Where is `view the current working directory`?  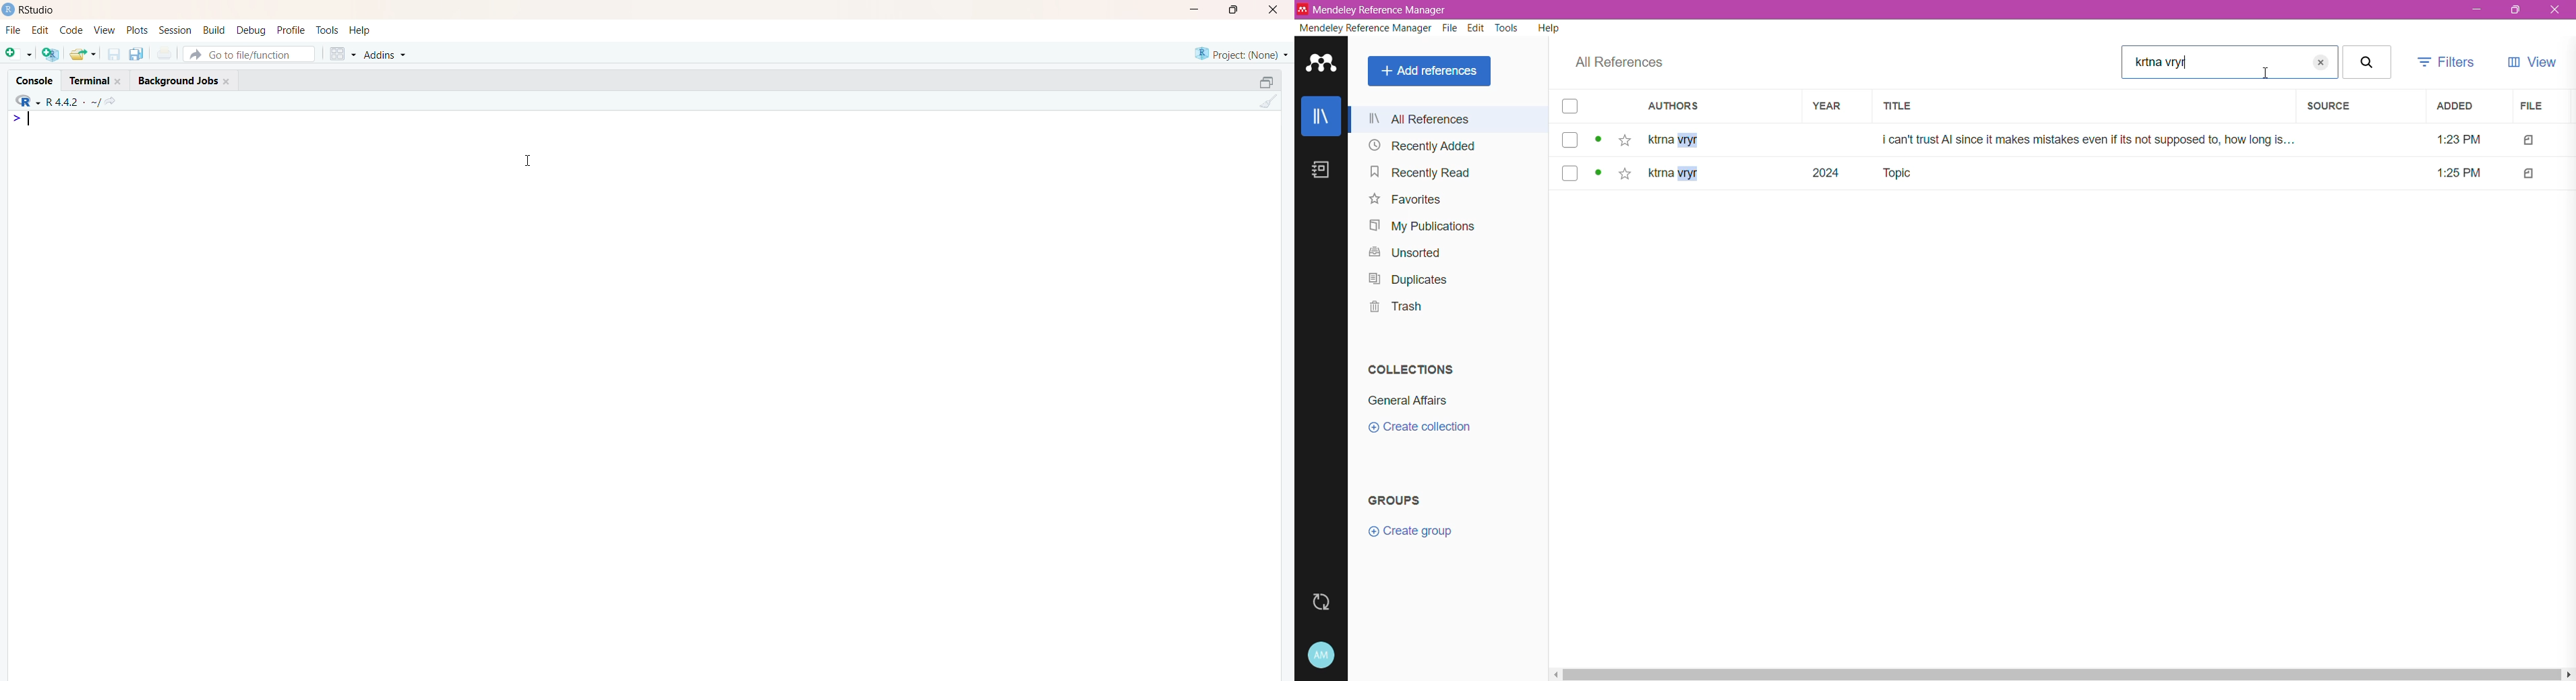
view the current working directory is located at coordinates (111, 102).